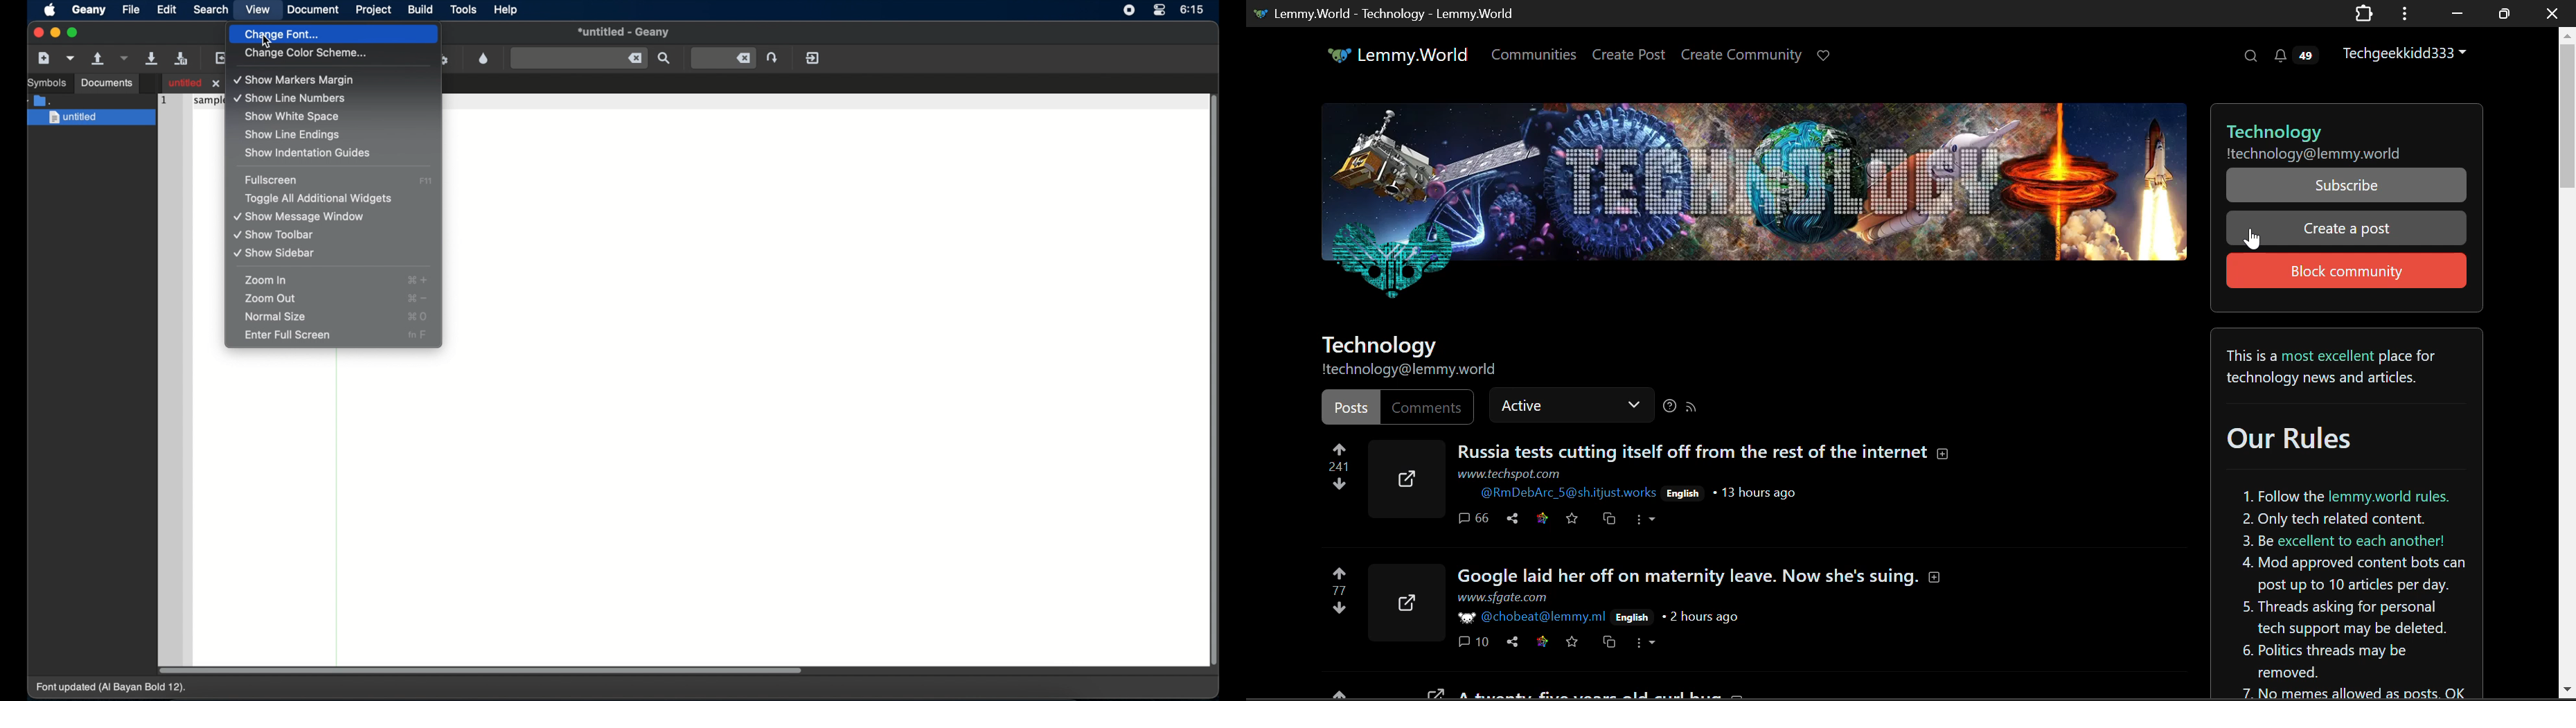 This screenshot has height=728, width=2576. I want to click on Share, so click(1511, 520).